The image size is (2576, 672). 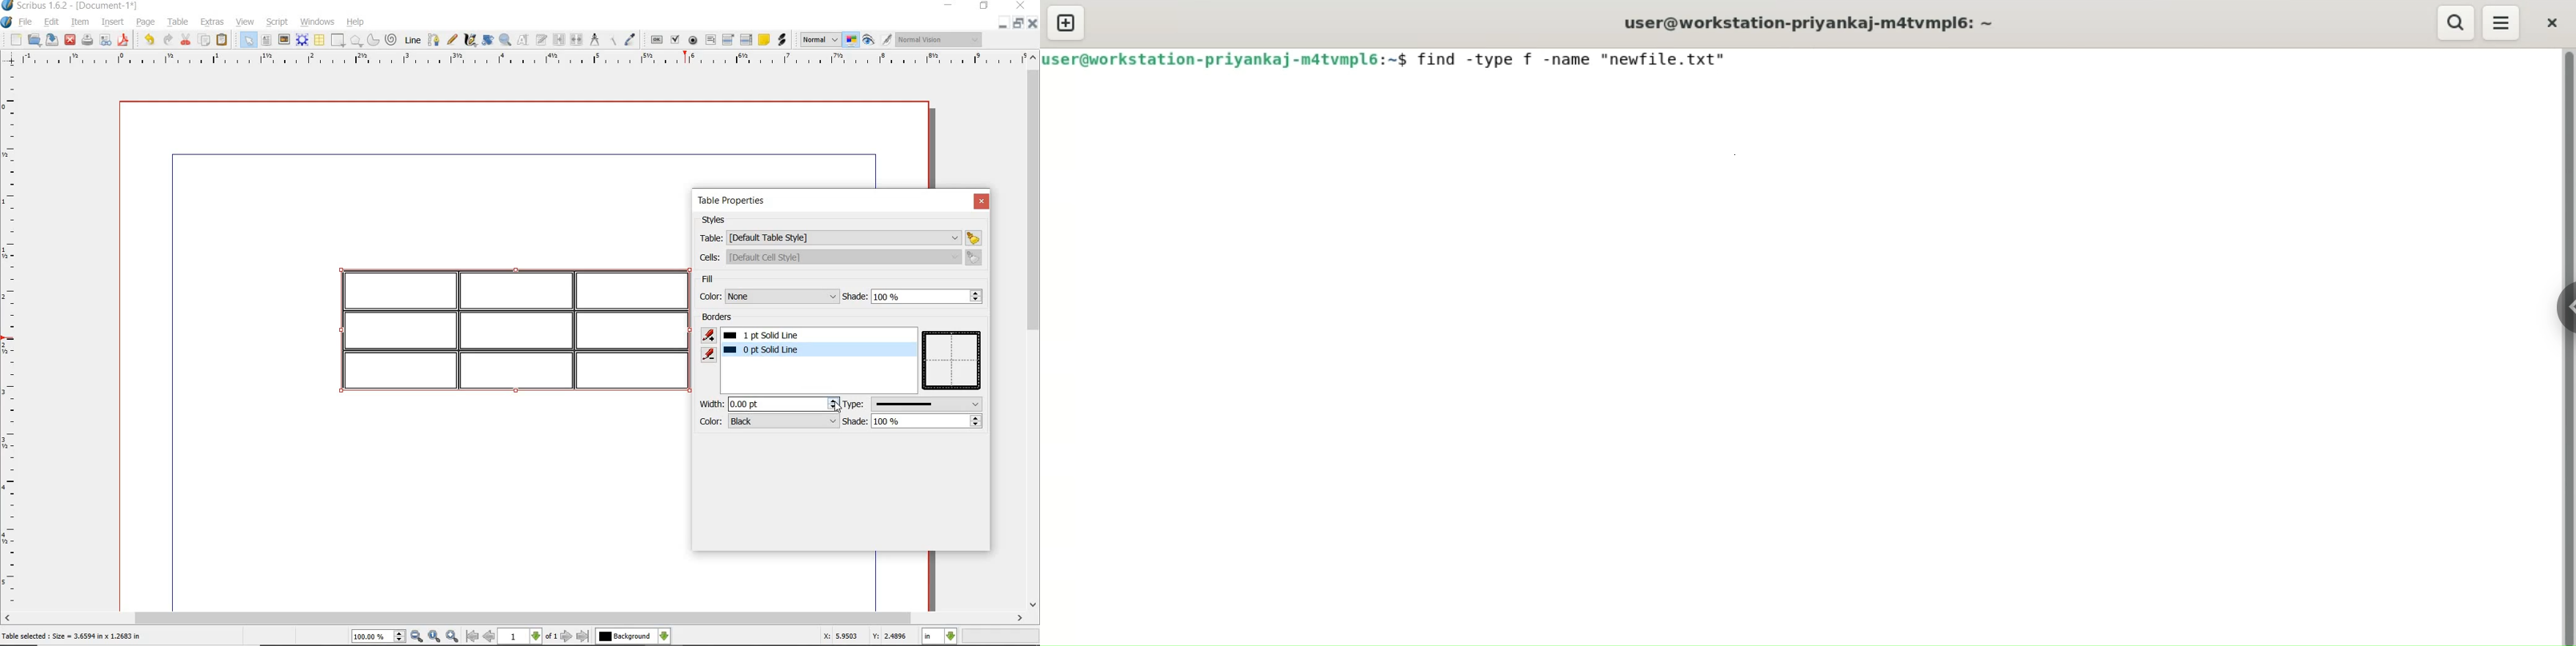 What do you see at coordinates (51, 40) in the screenshot?
I see `save` at bounding box center [51, 40].